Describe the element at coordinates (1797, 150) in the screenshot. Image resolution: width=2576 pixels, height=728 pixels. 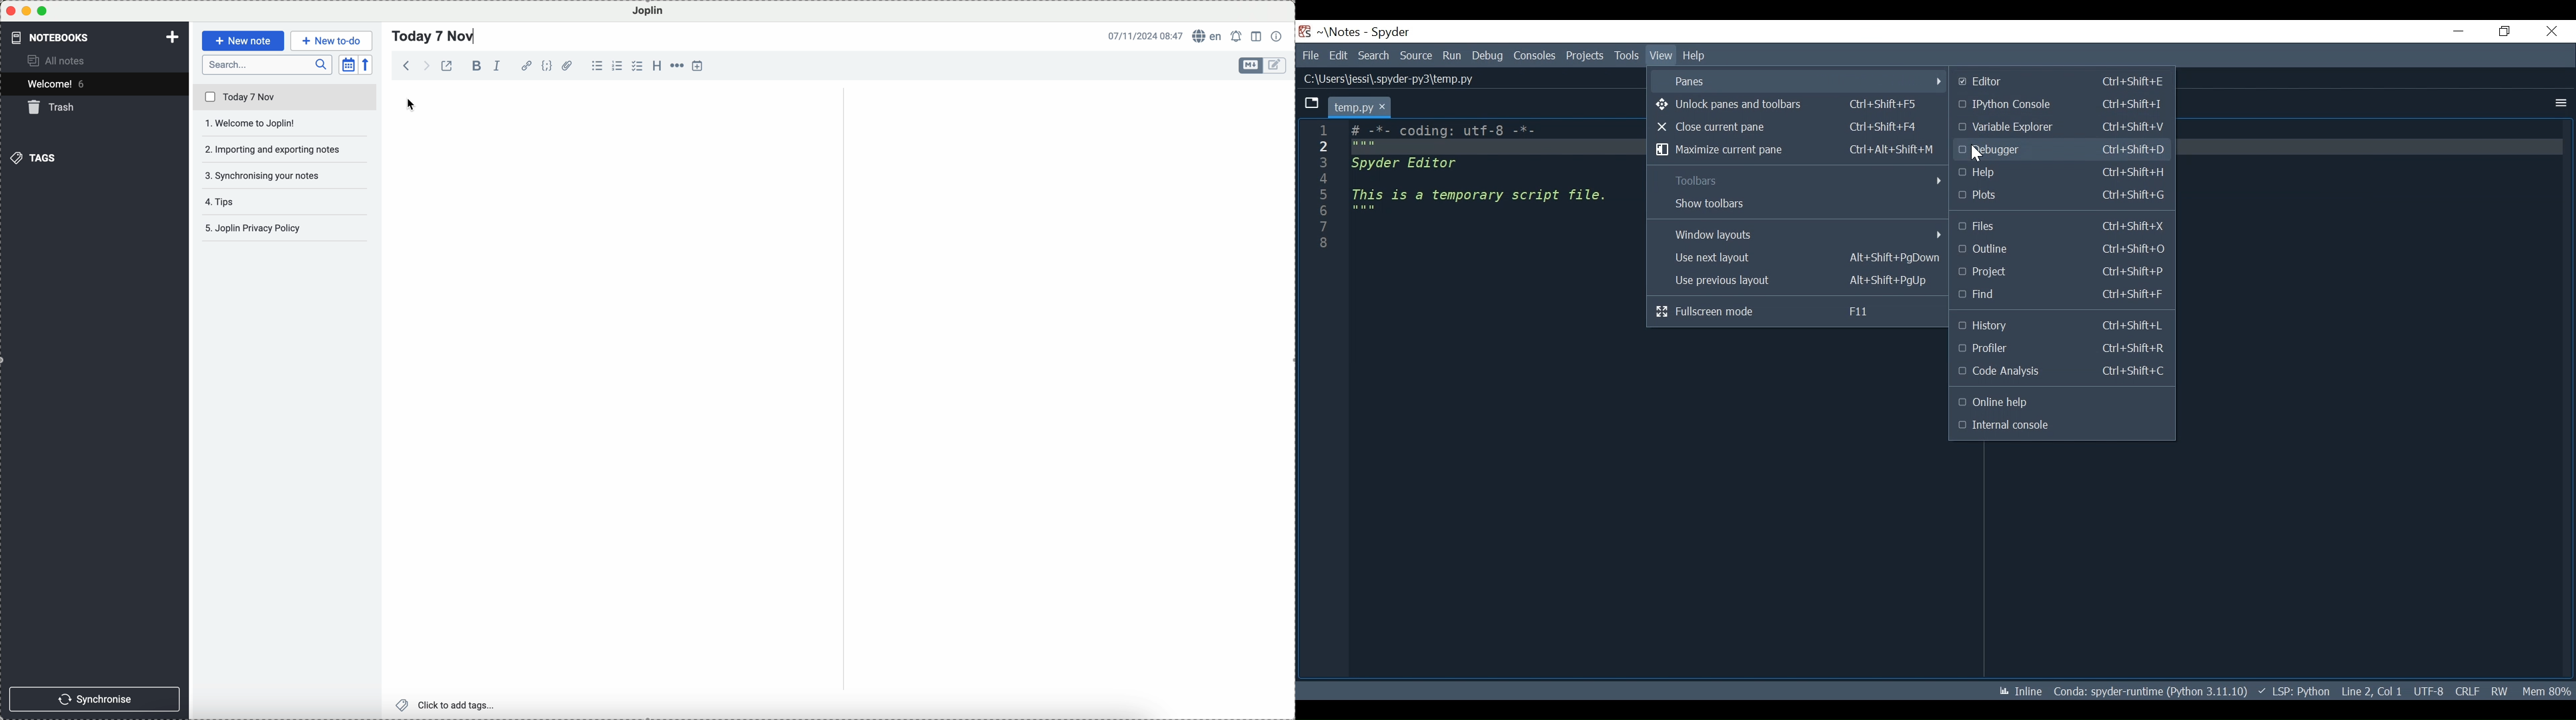
I see `Maximize current pane` at that location.